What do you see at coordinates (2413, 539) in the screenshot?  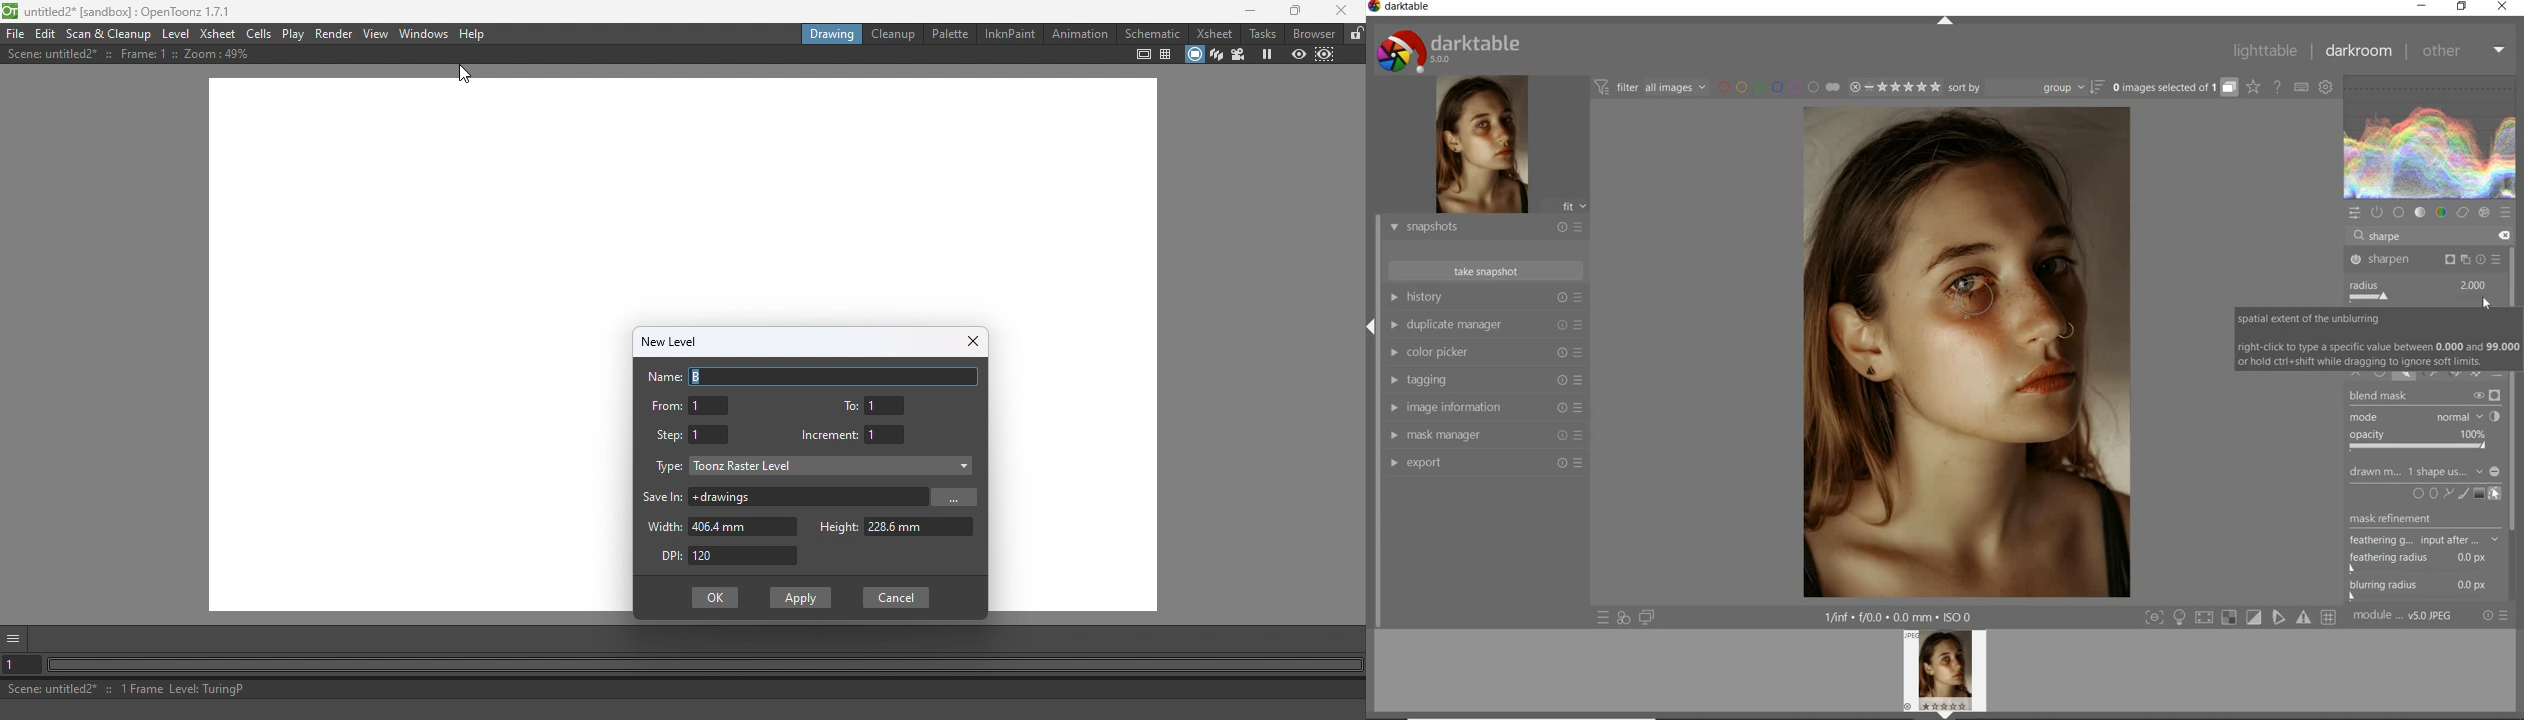 I see `FEATHERING G...Input after` at bounding box center [2413, 539].